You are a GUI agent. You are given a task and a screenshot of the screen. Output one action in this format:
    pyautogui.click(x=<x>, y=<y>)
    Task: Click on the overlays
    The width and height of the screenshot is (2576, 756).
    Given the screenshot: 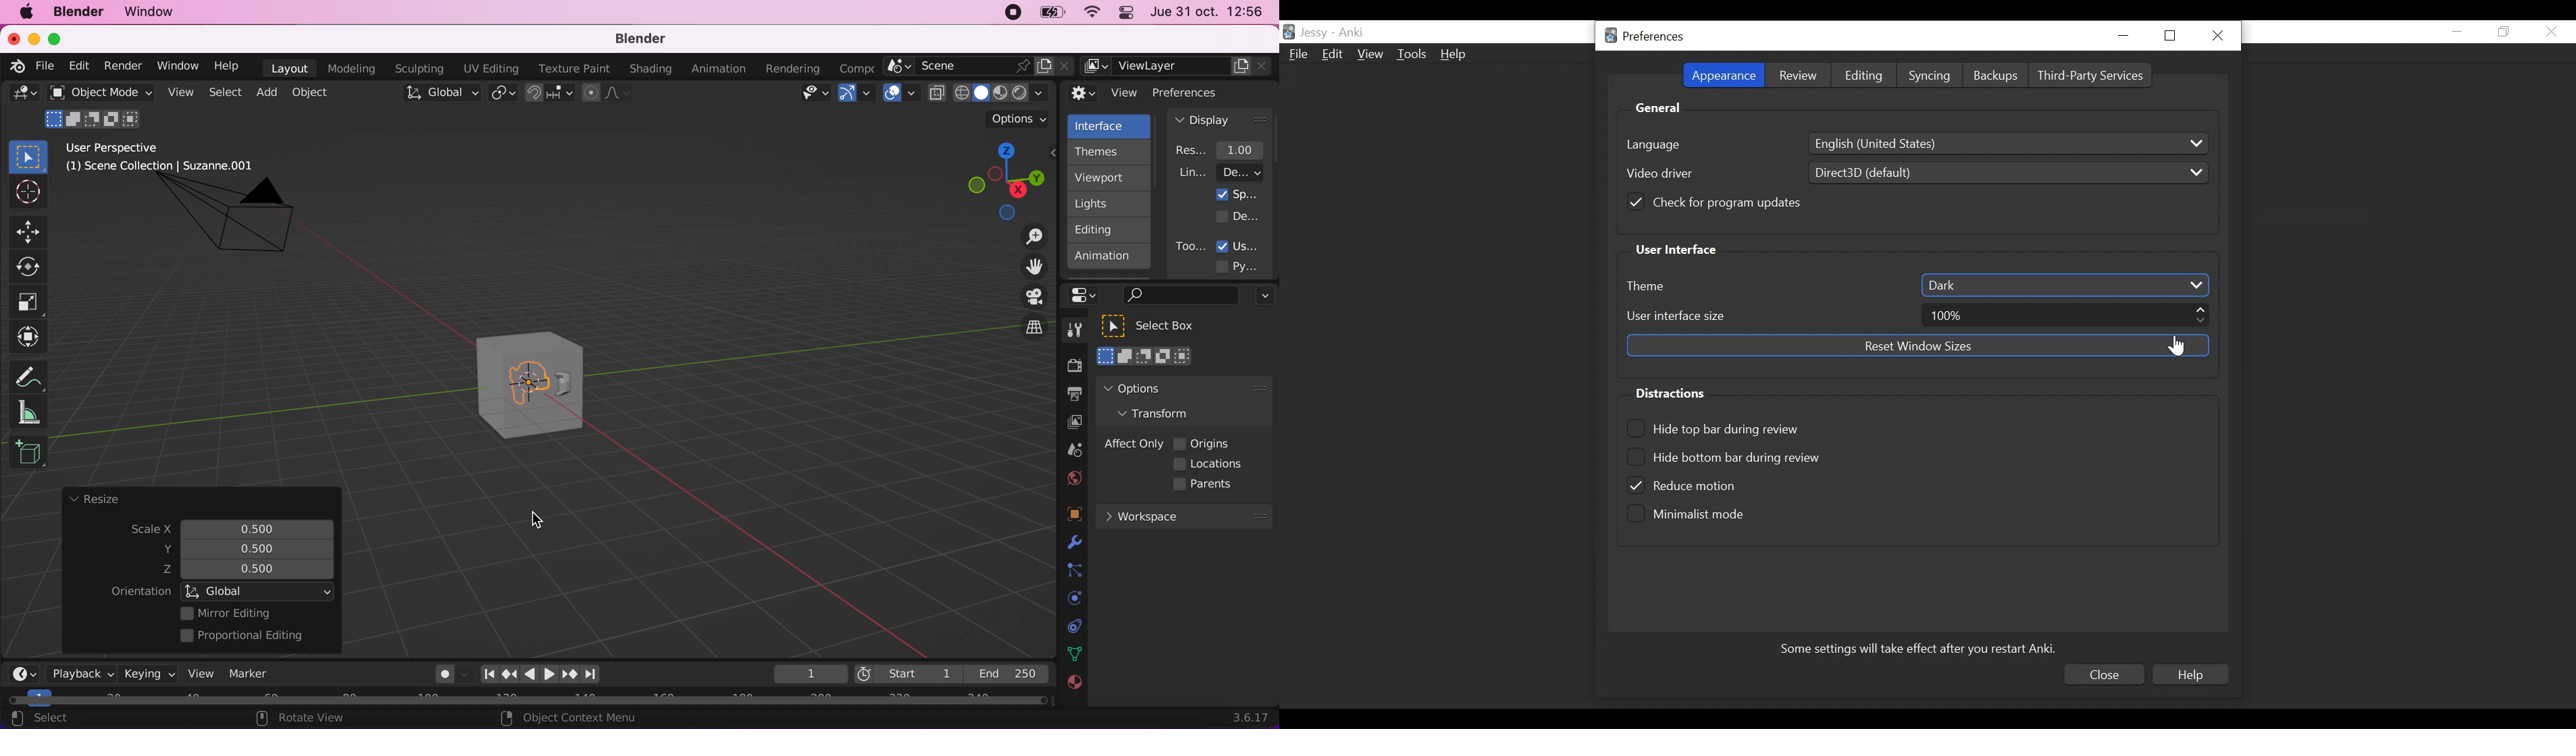 What is the action you would take?
    pyautogui.click(x=902, y=94)
    